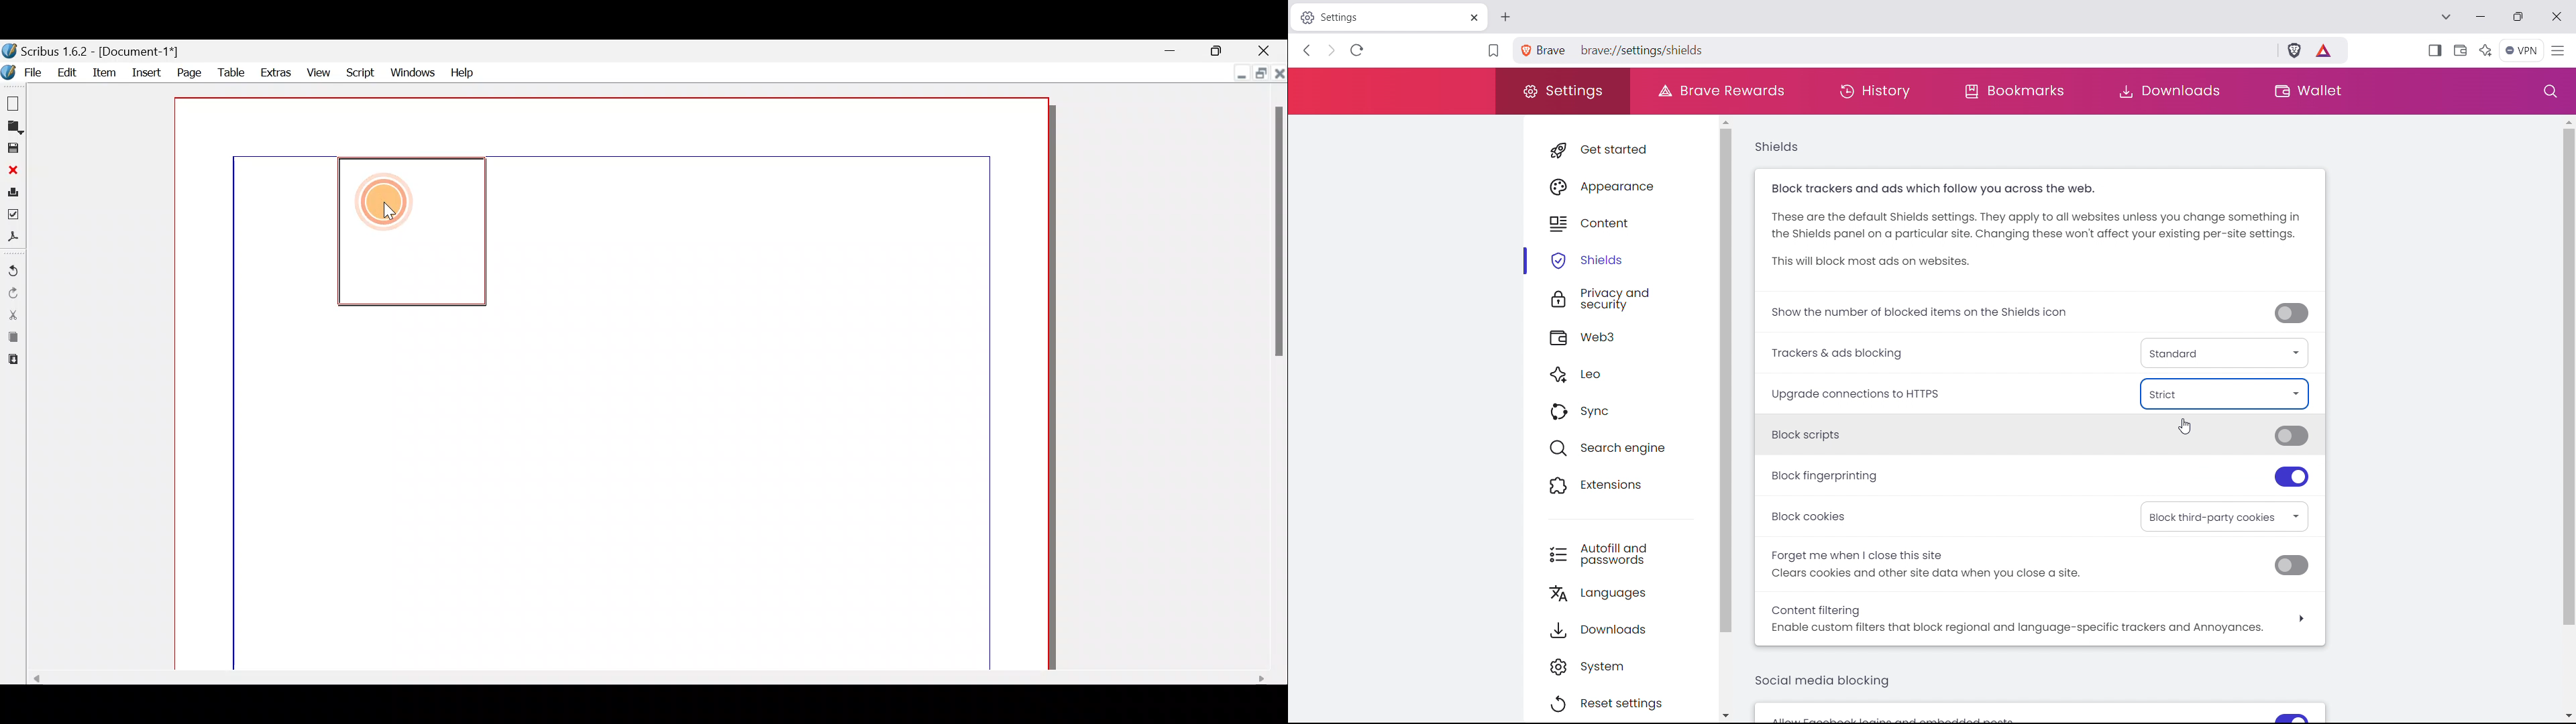 This screenshot has width=2576, height=728. I want to click on Save, so click(12, 149).